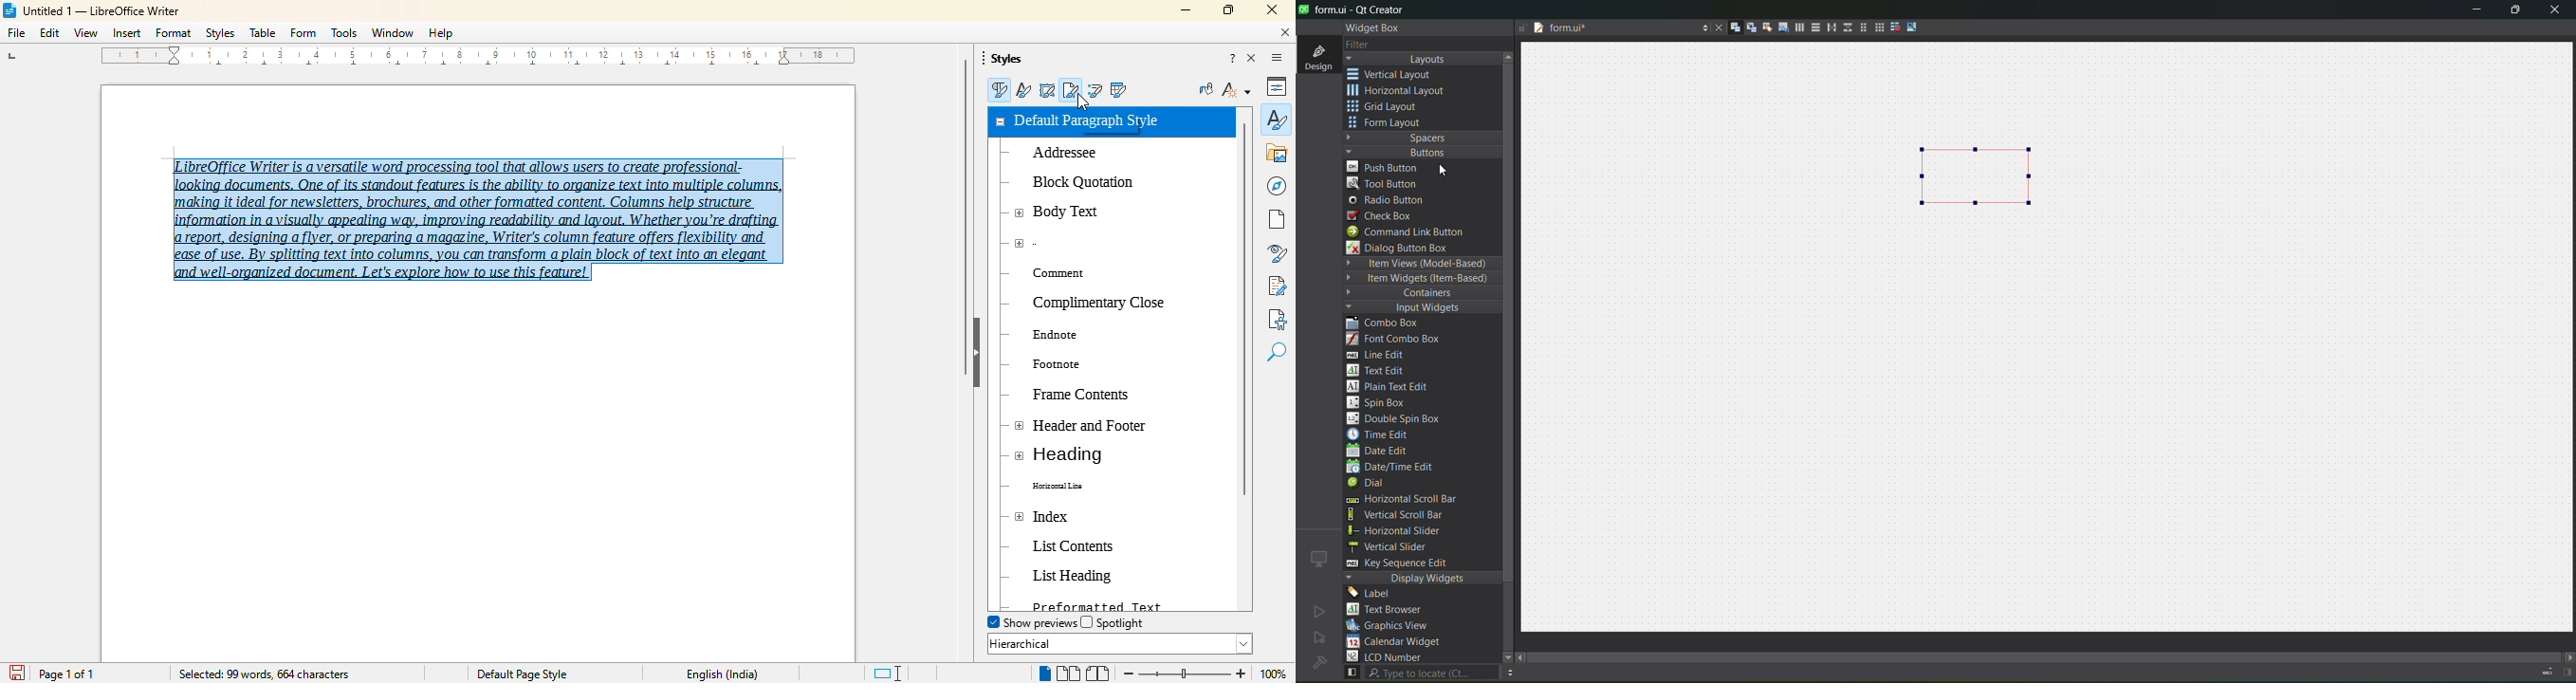 This screenshot has width=2576, height=700. What do you see at coordinates (1206, 89) in the screenshot?
I see `fill format mode` at bounding box center [1206, 89].